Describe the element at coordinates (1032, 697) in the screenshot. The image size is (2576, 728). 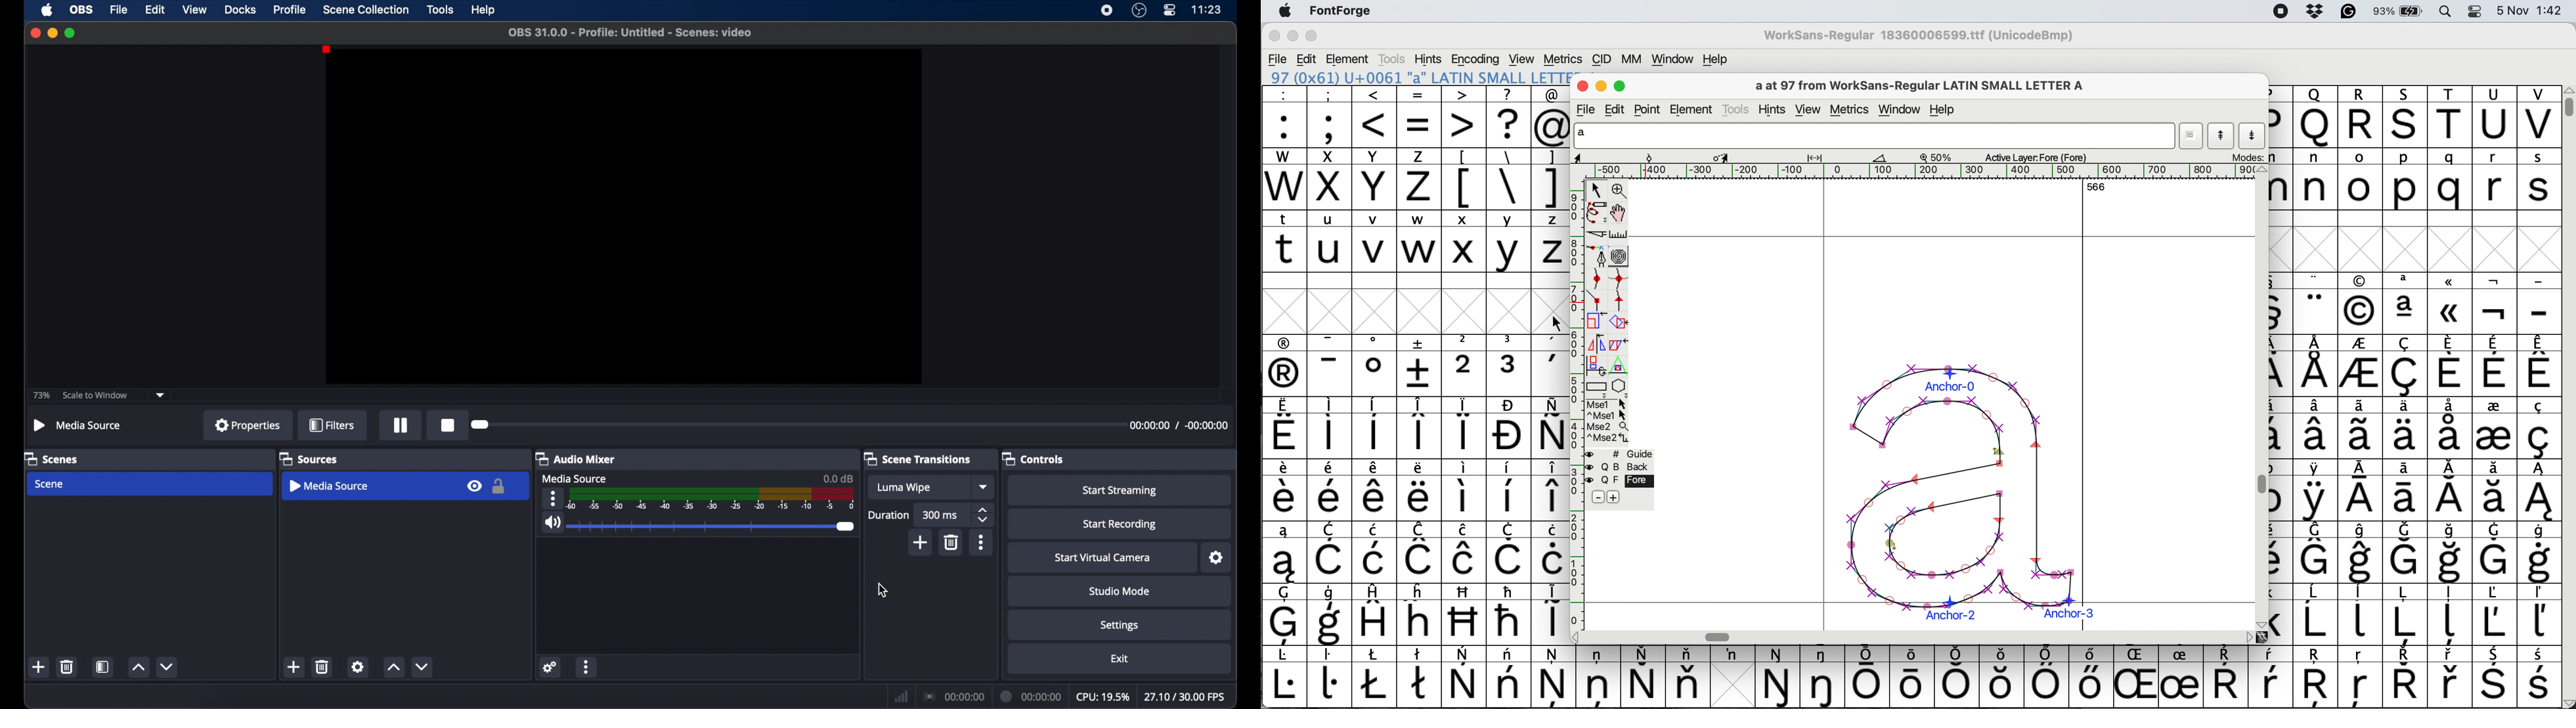
I see `duration` at that location.